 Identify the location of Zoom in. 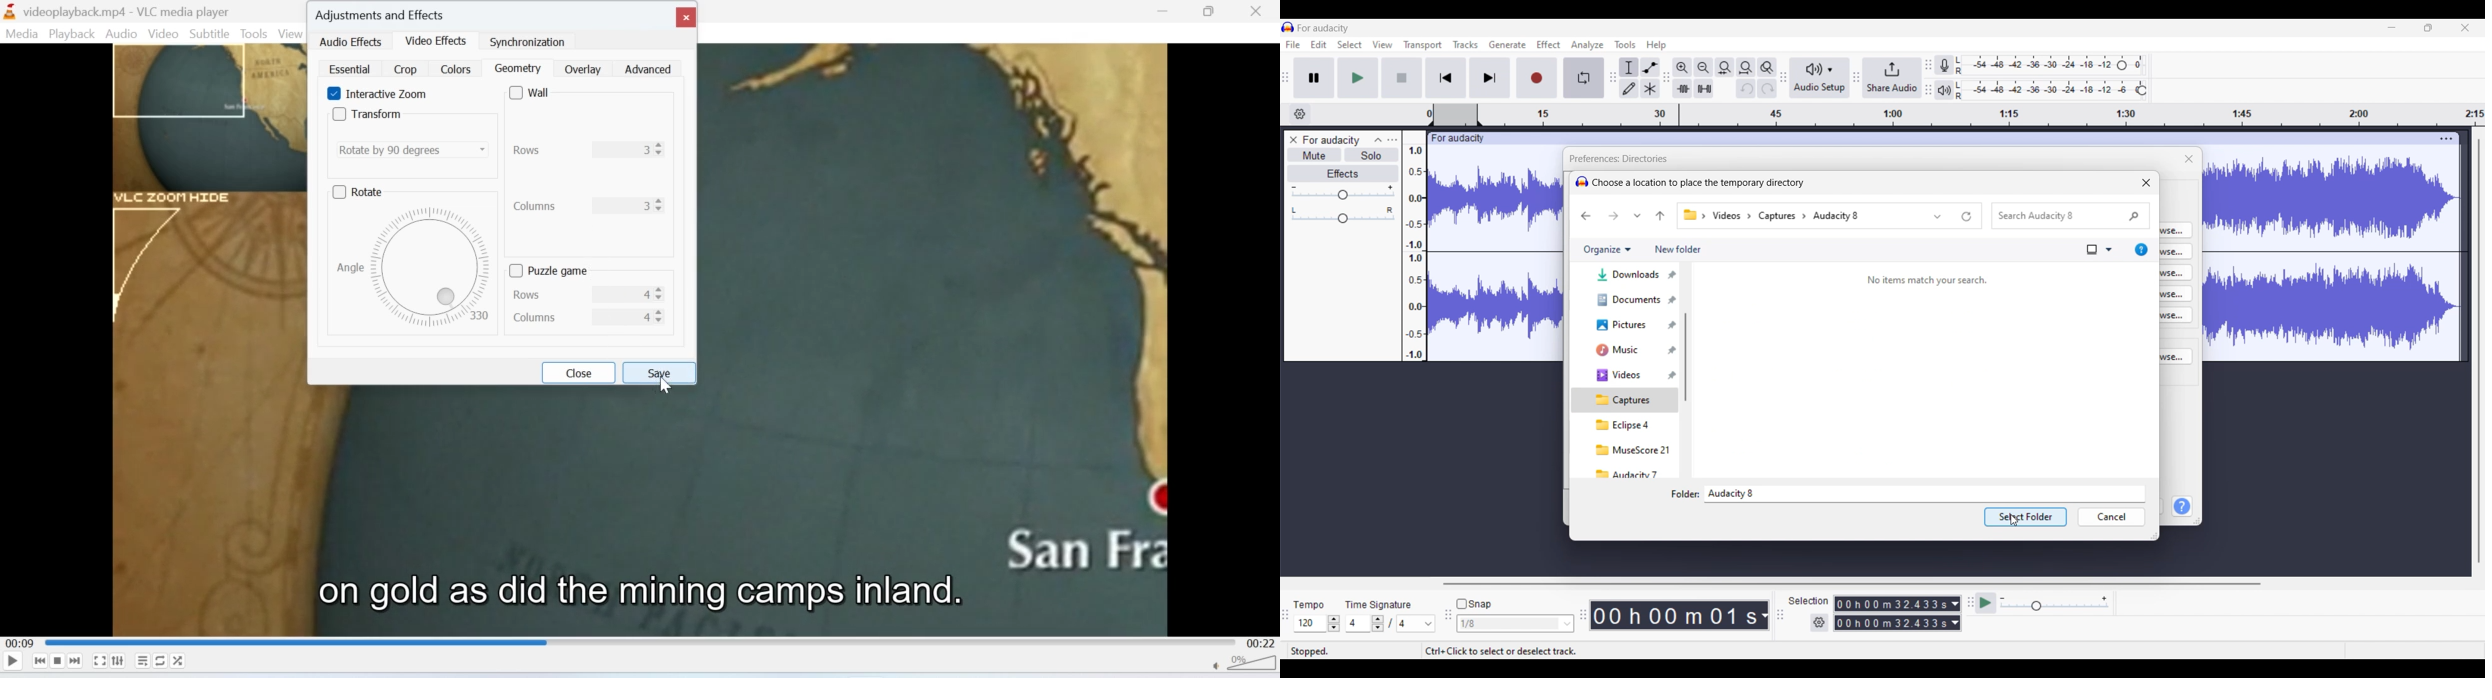
(1682, 68).